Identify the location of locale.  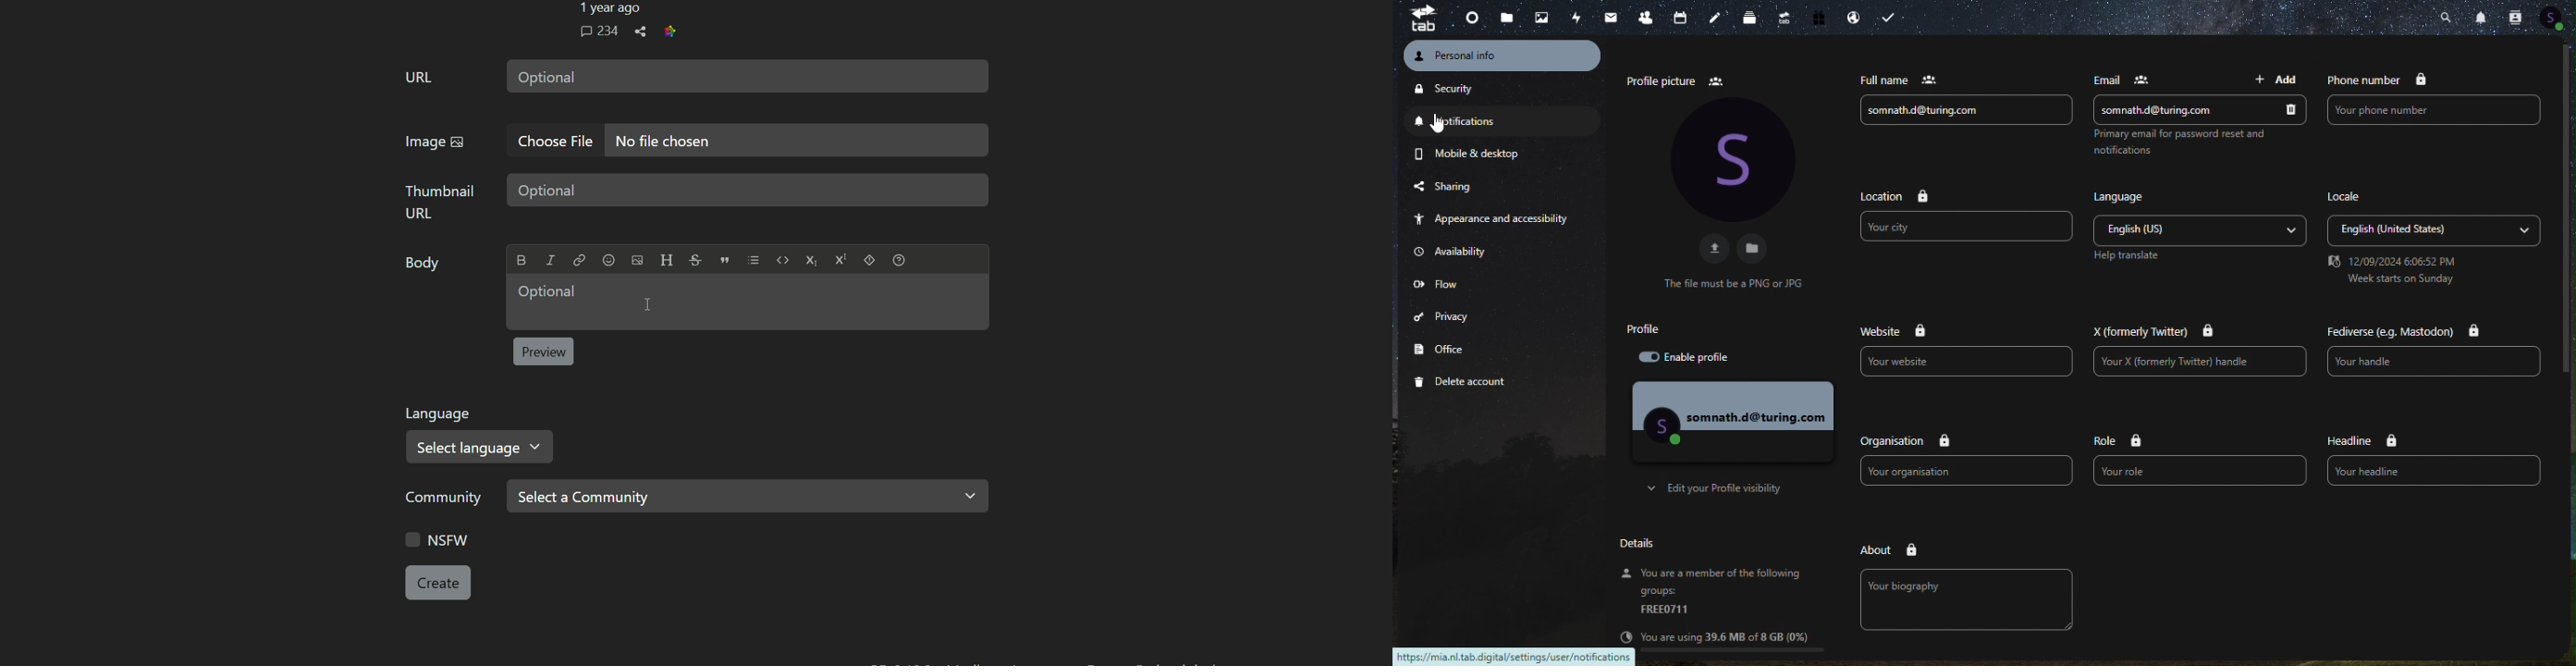
(2347, 197).